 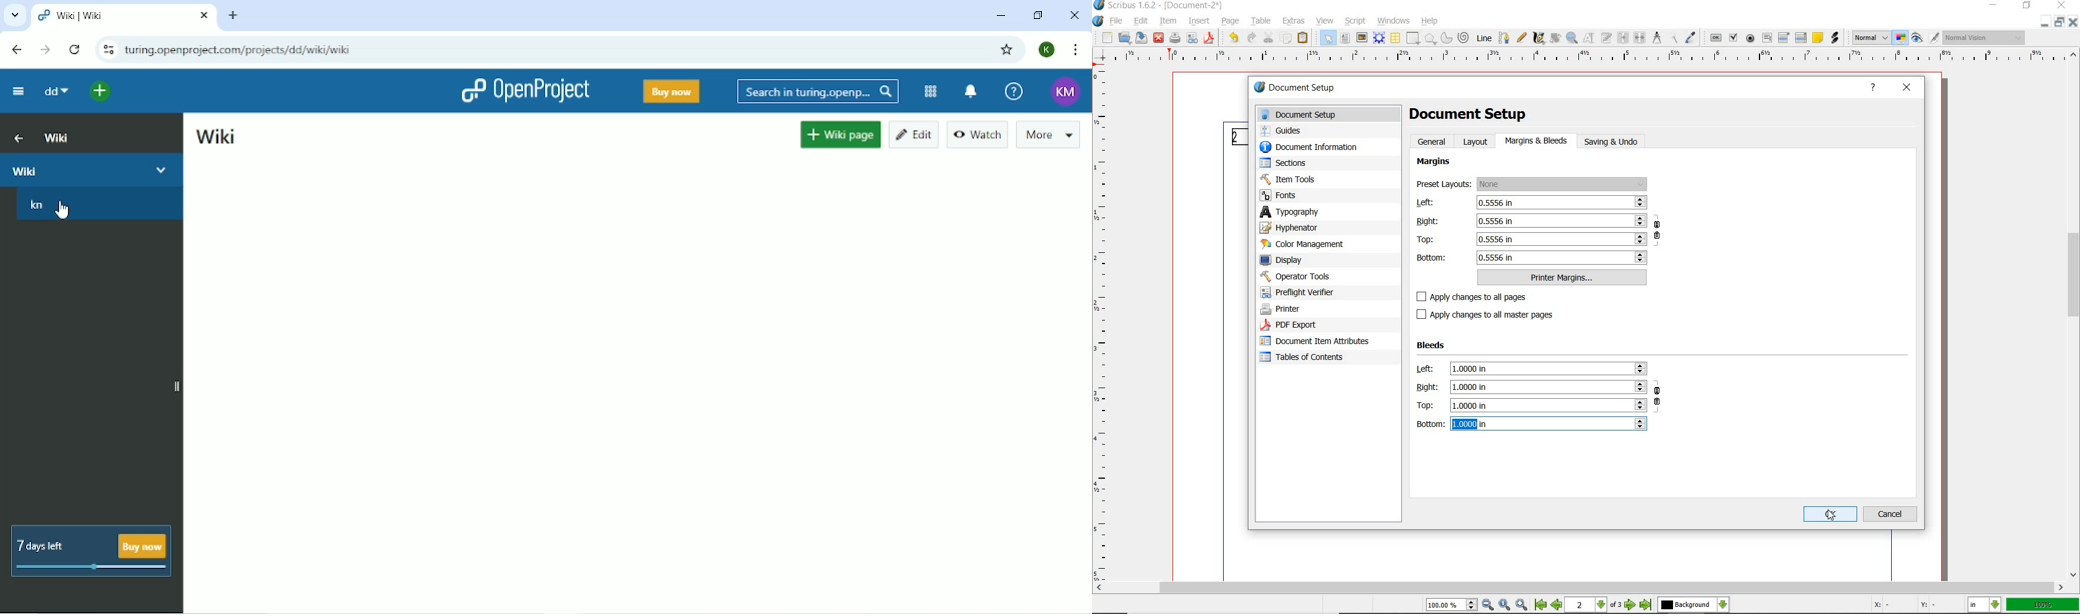 I want to click on edit, so click(x=1140, y=21).